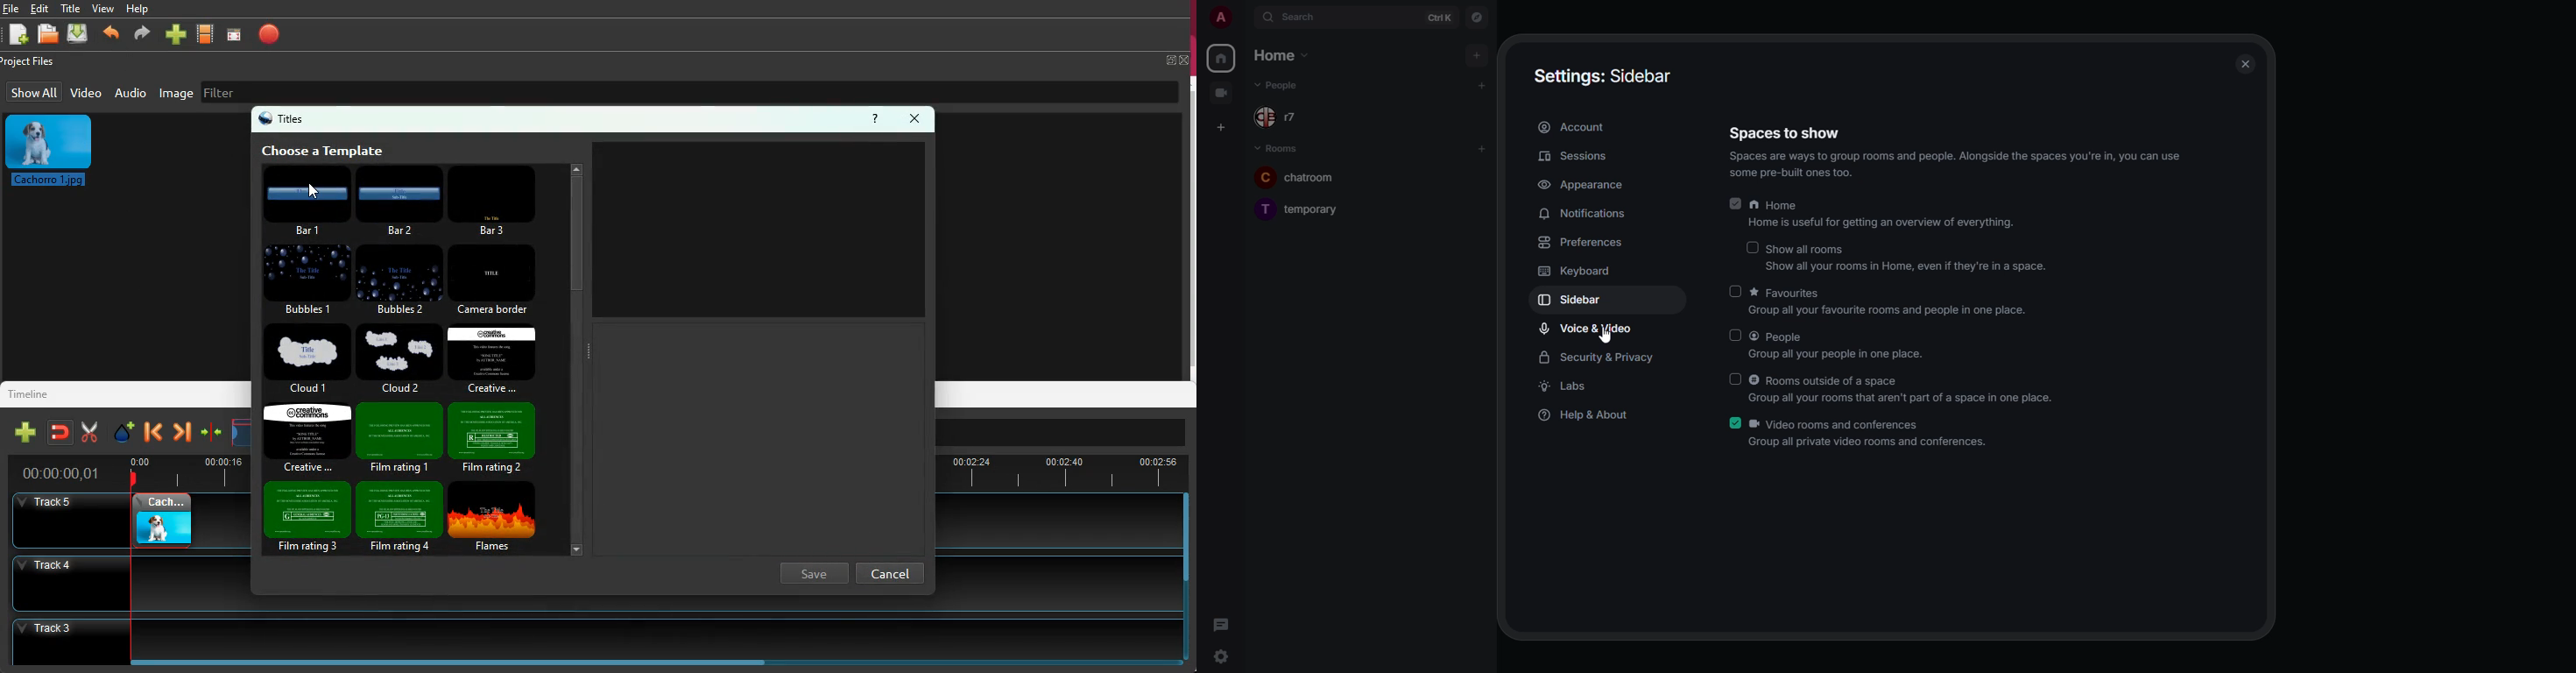 This screenshot has height=700, width=2576. What do you see at coordinates (309, 437) in the screenshot?
I see `crative` at bounding box center [309, 437].